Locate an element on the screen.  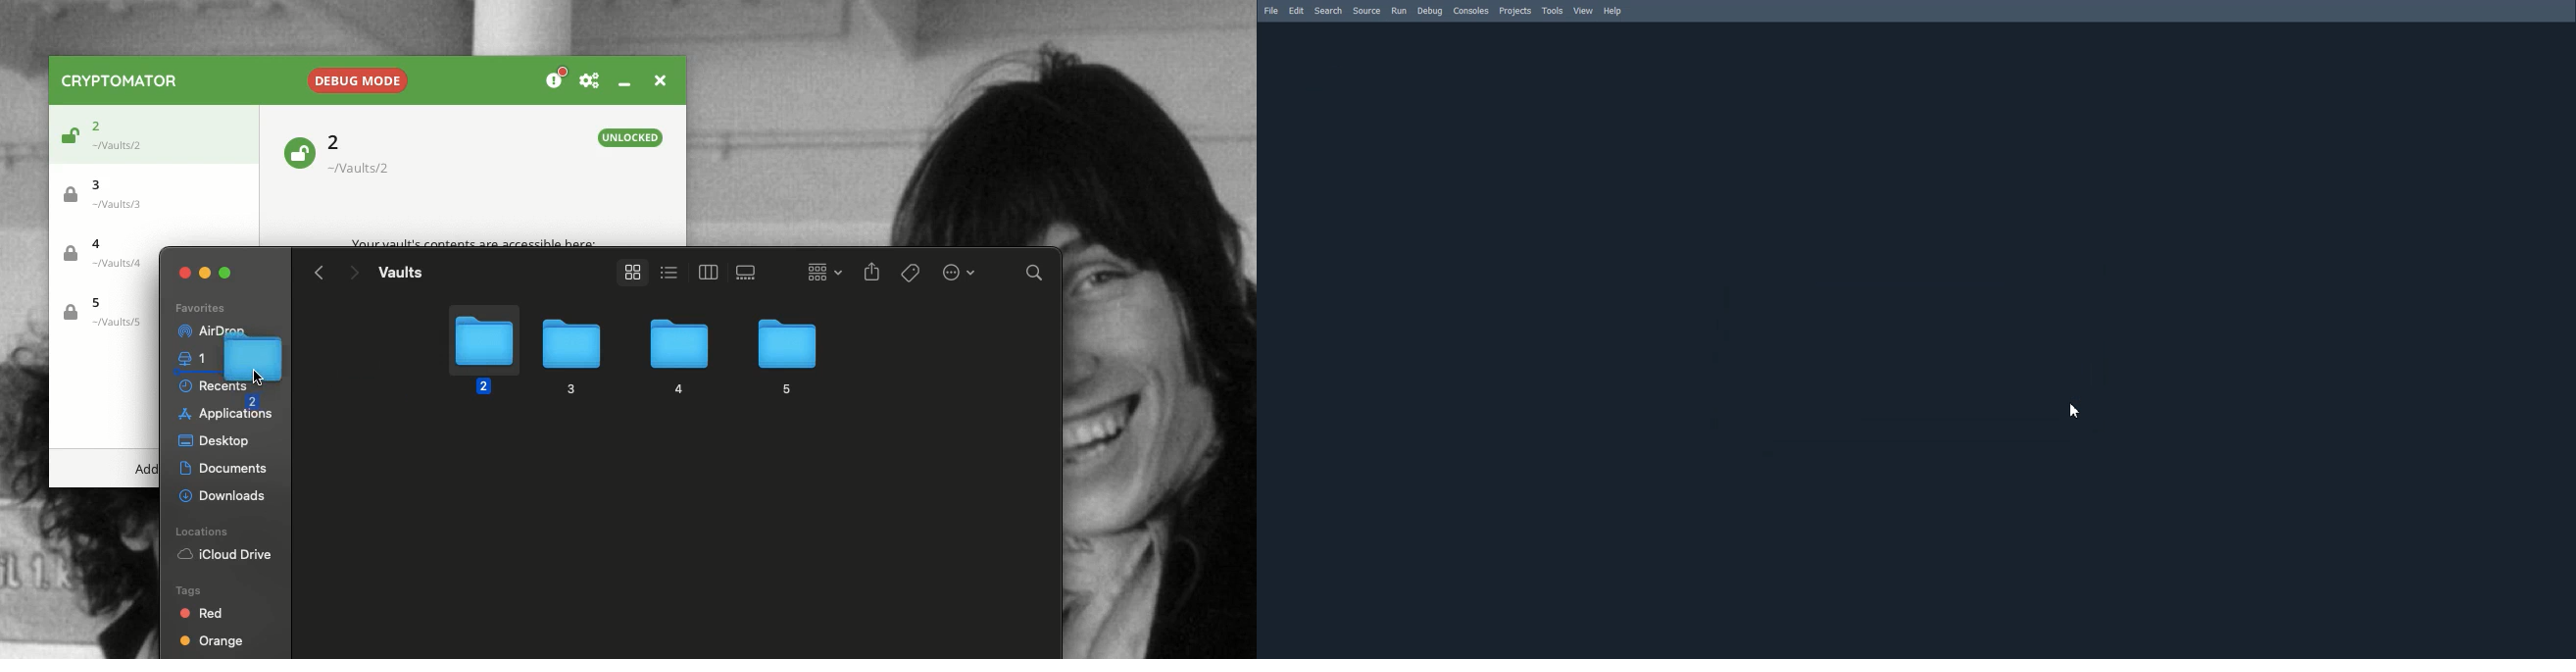
Unlocked is located at coordinates (631, 137).